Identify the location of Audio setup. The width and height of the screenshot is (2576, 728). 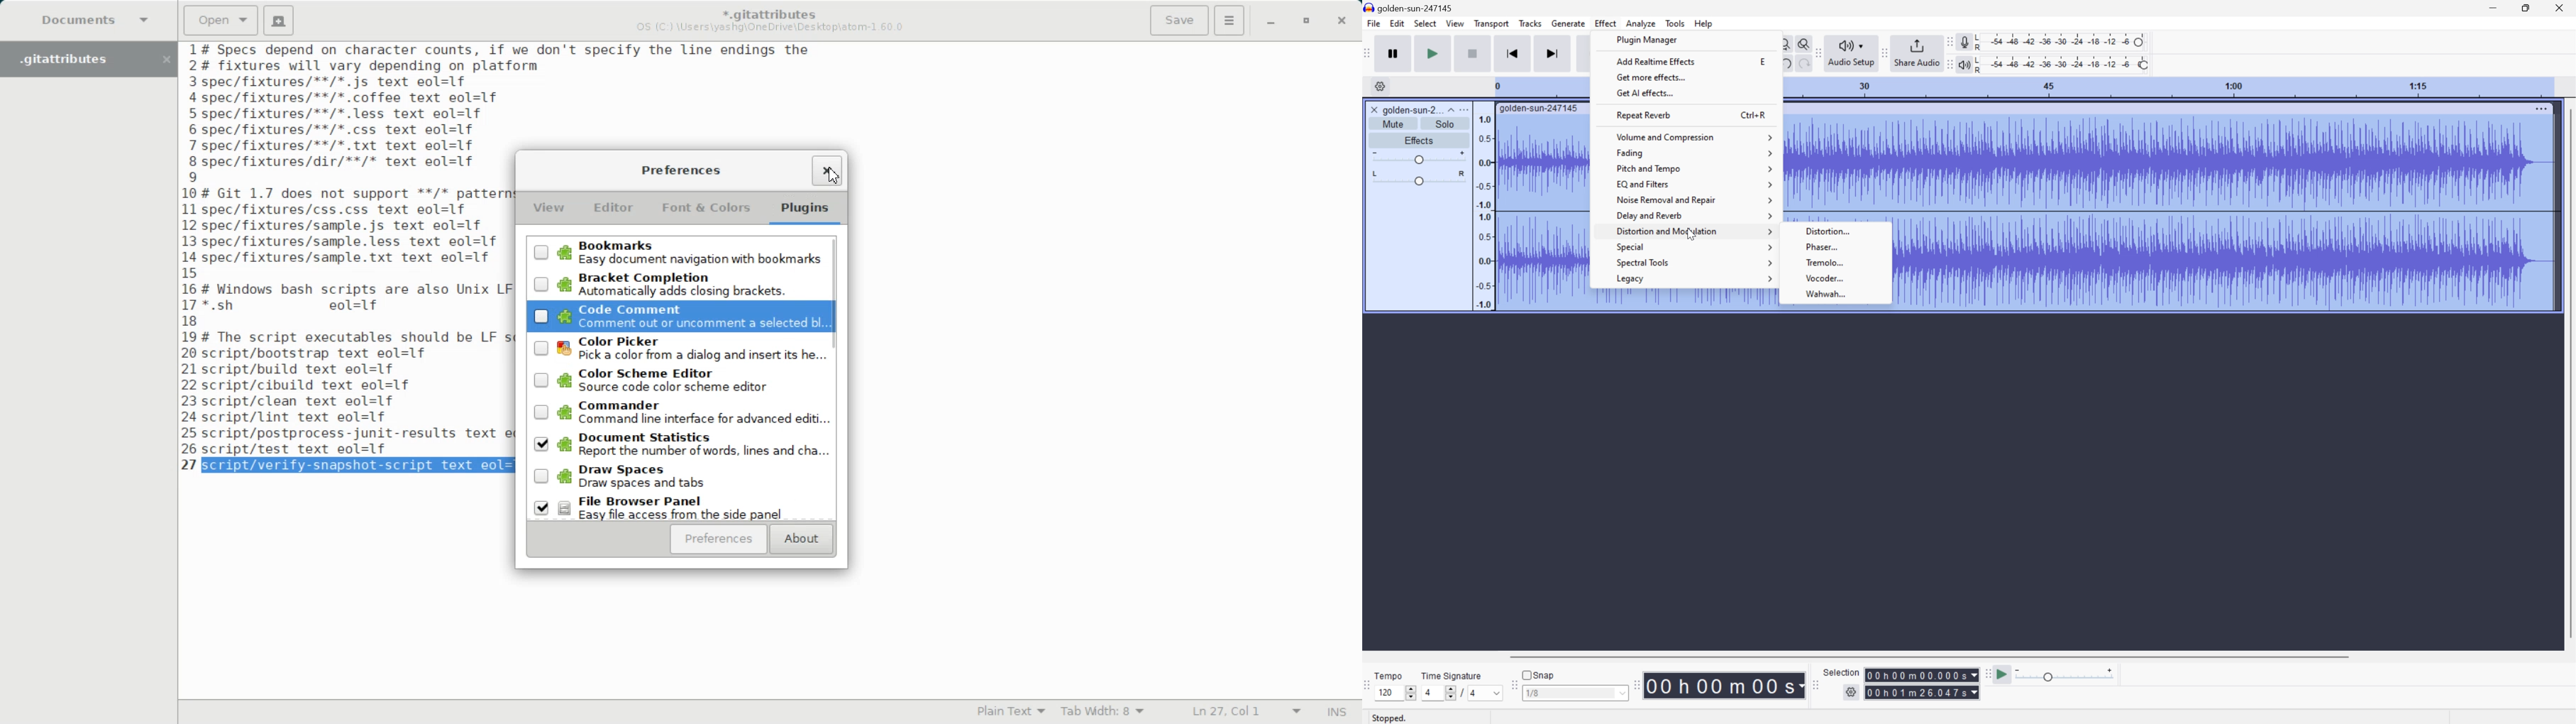
(1852, 54).